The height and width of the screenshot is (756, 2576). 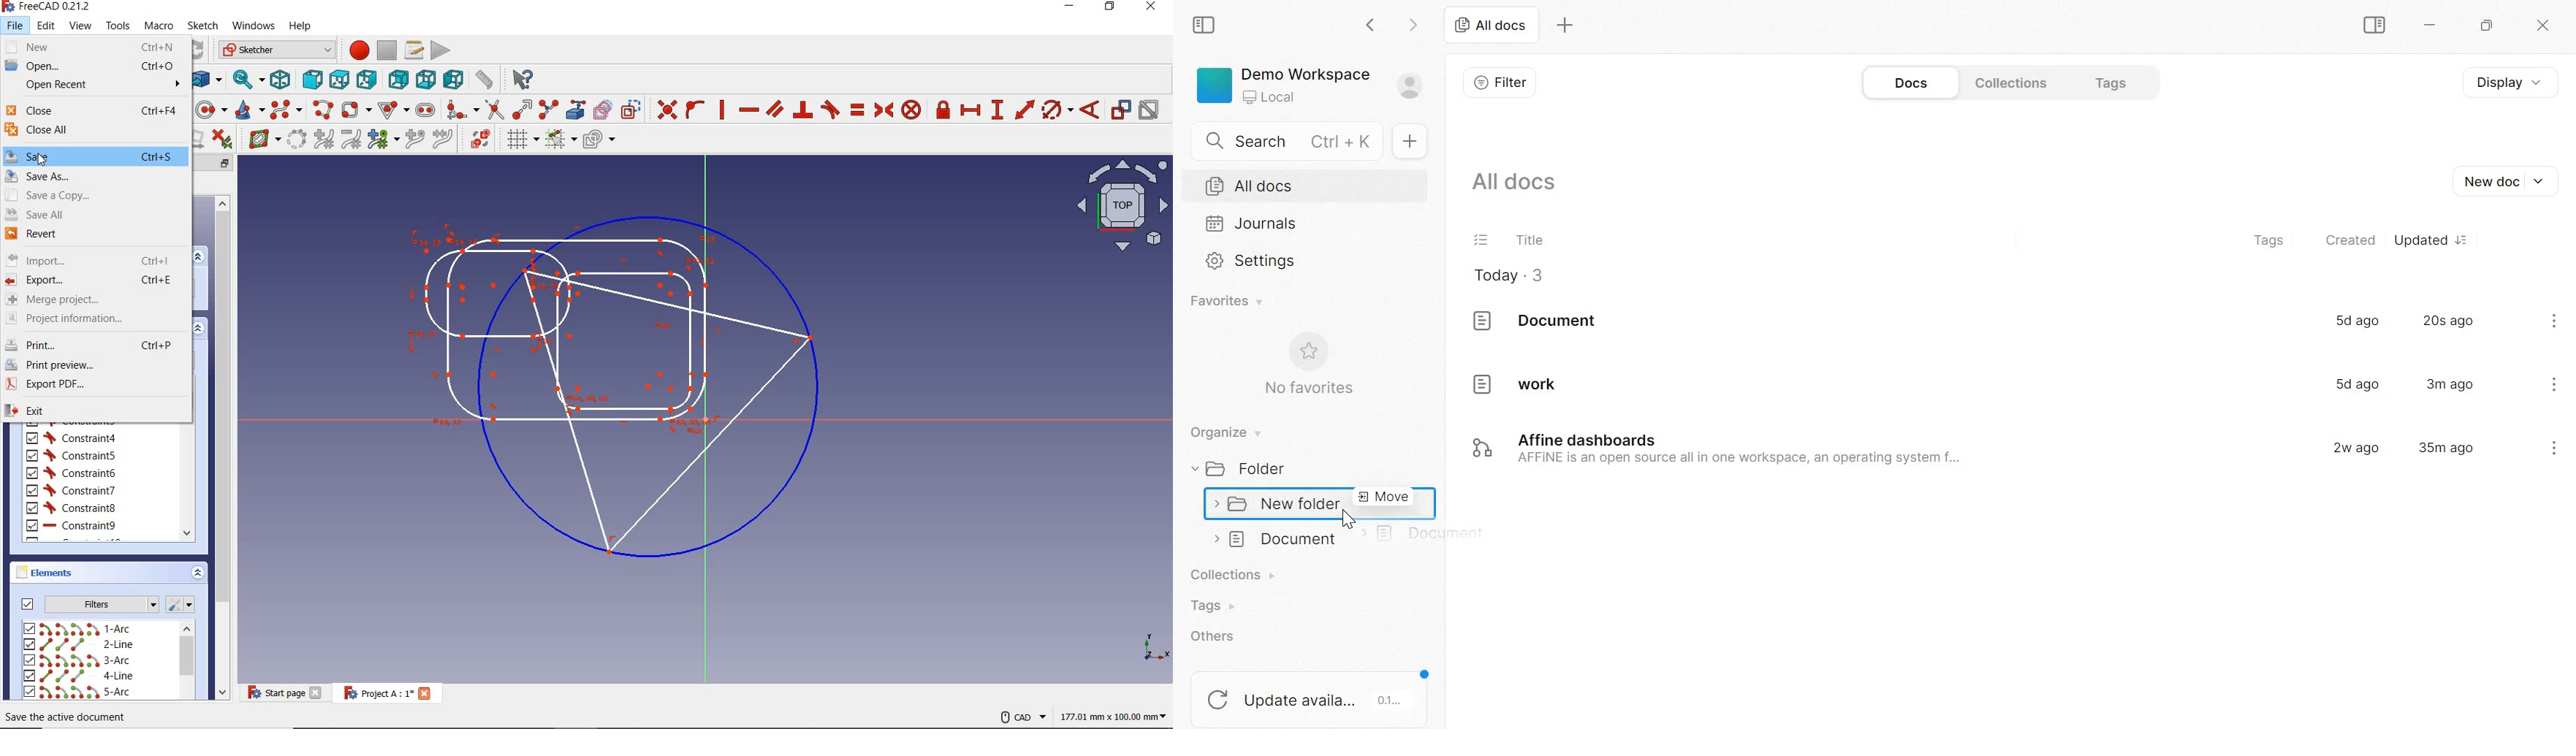 I want to click on front, so click(x=310, y=78).